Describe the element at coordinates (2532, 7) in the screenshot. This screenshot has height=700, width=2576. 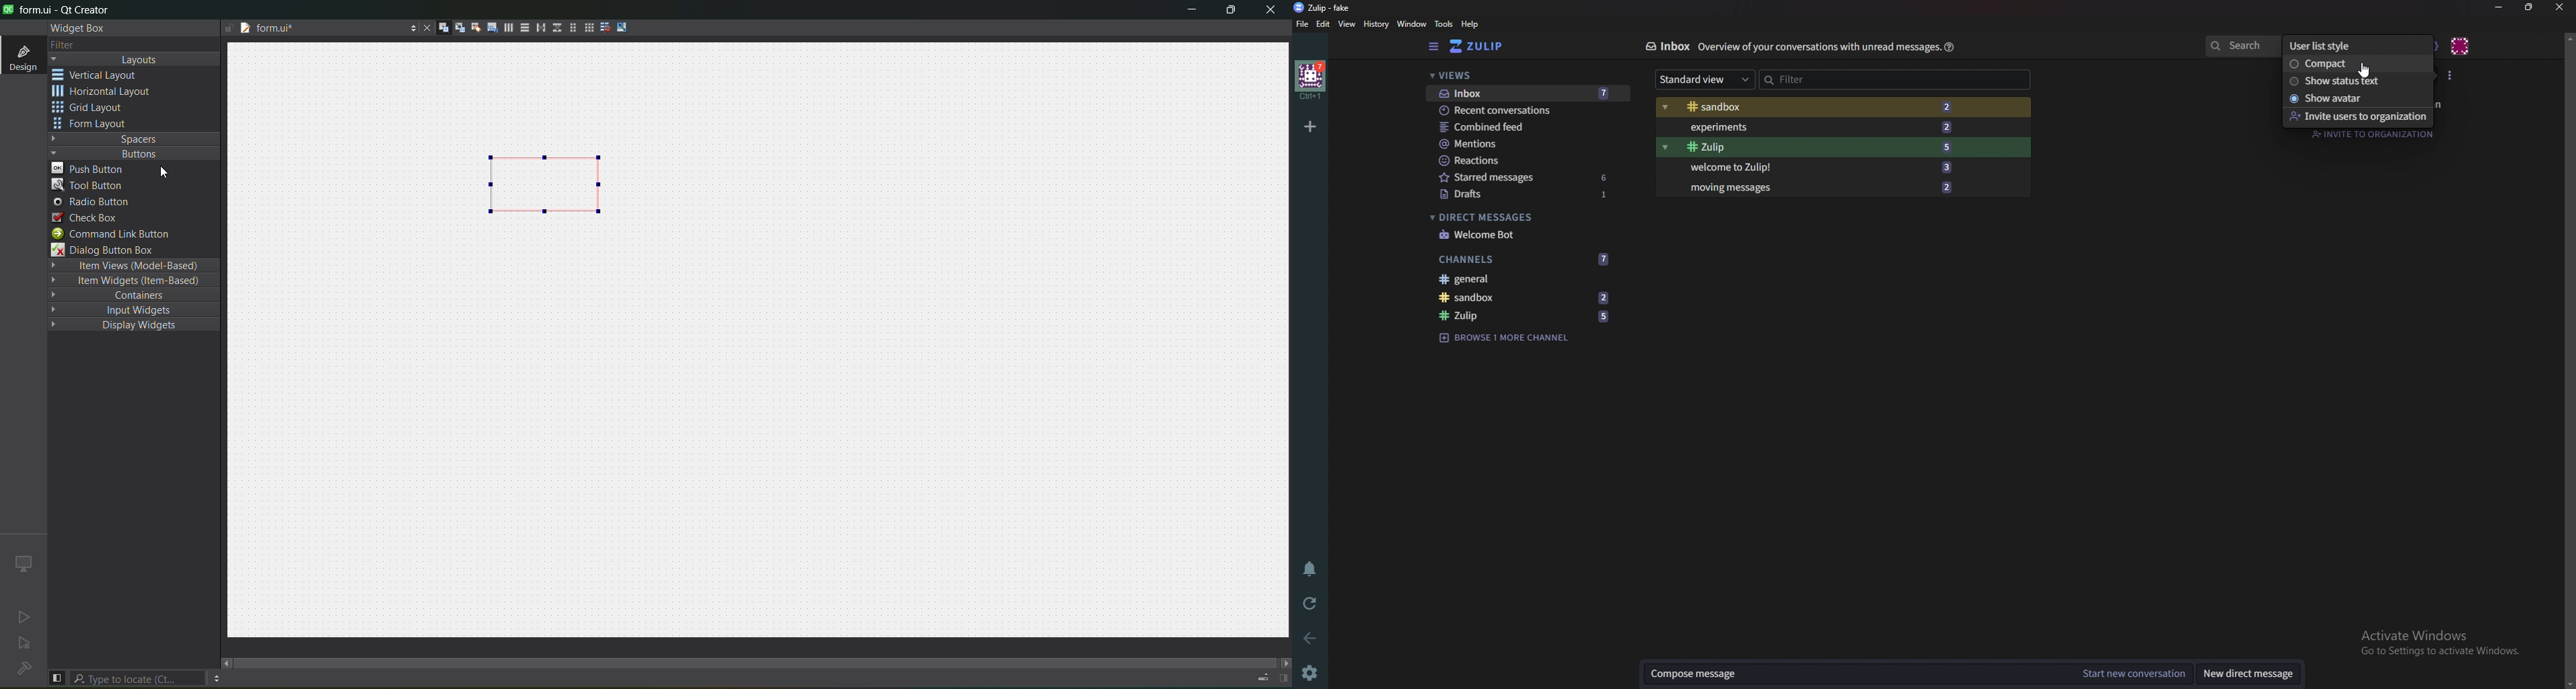
I see `Resize` at that location.